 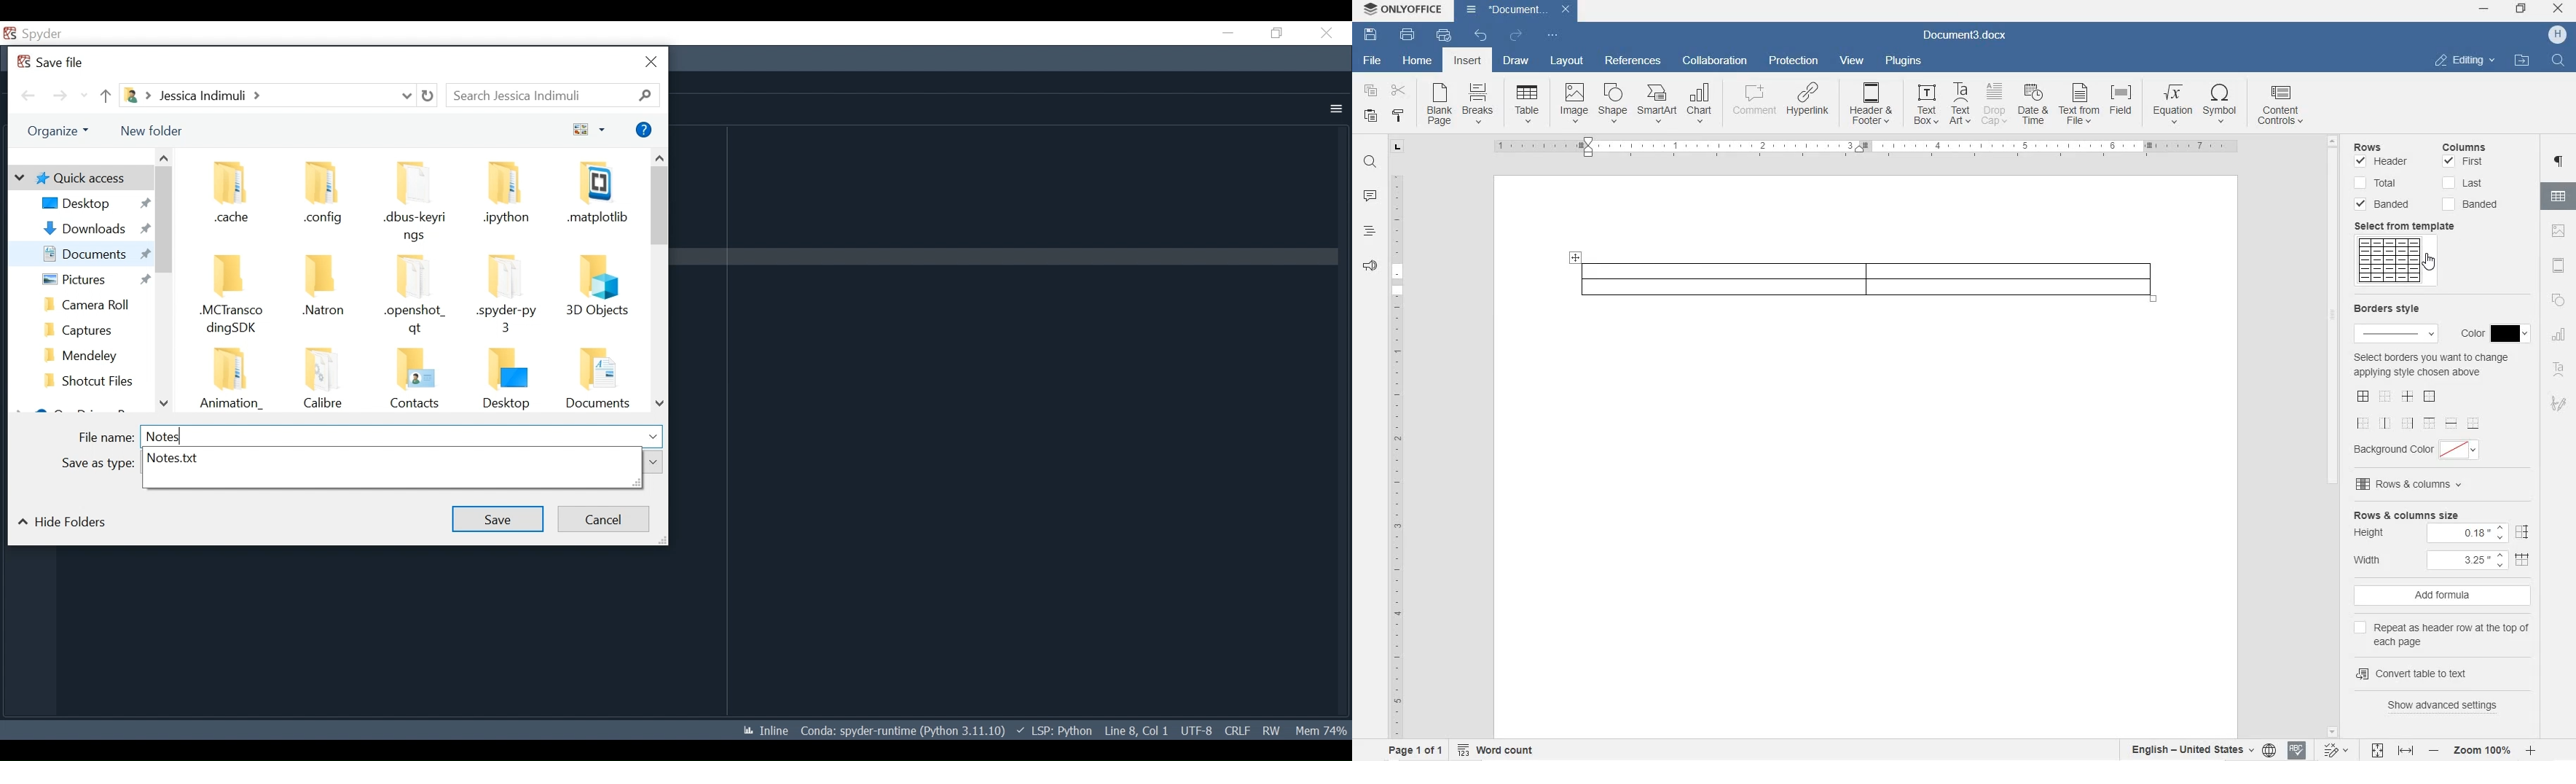 I want to click on Toggle between inline and interactive Matplotlib plotting, so click(x=763, y=731).